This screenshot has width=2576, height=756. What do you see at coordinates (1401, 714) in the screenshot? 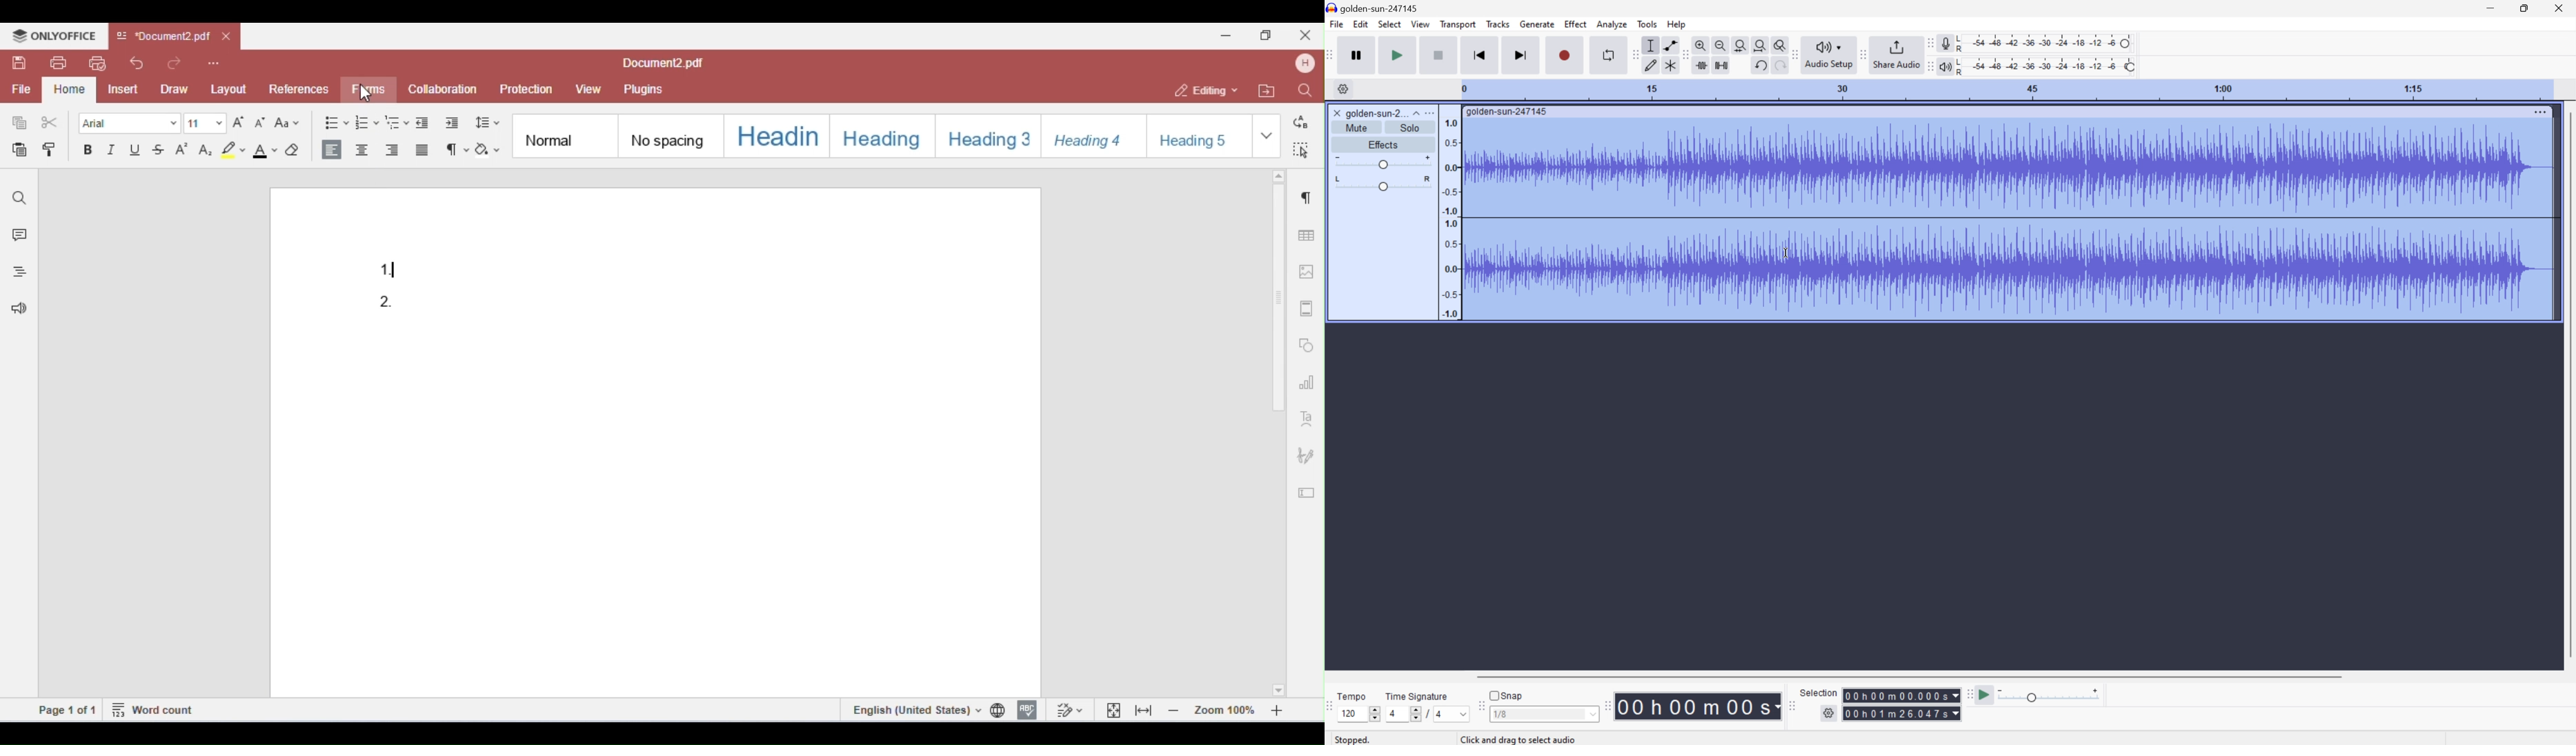
I see `4 slider` at bounding box center [1401, 714].